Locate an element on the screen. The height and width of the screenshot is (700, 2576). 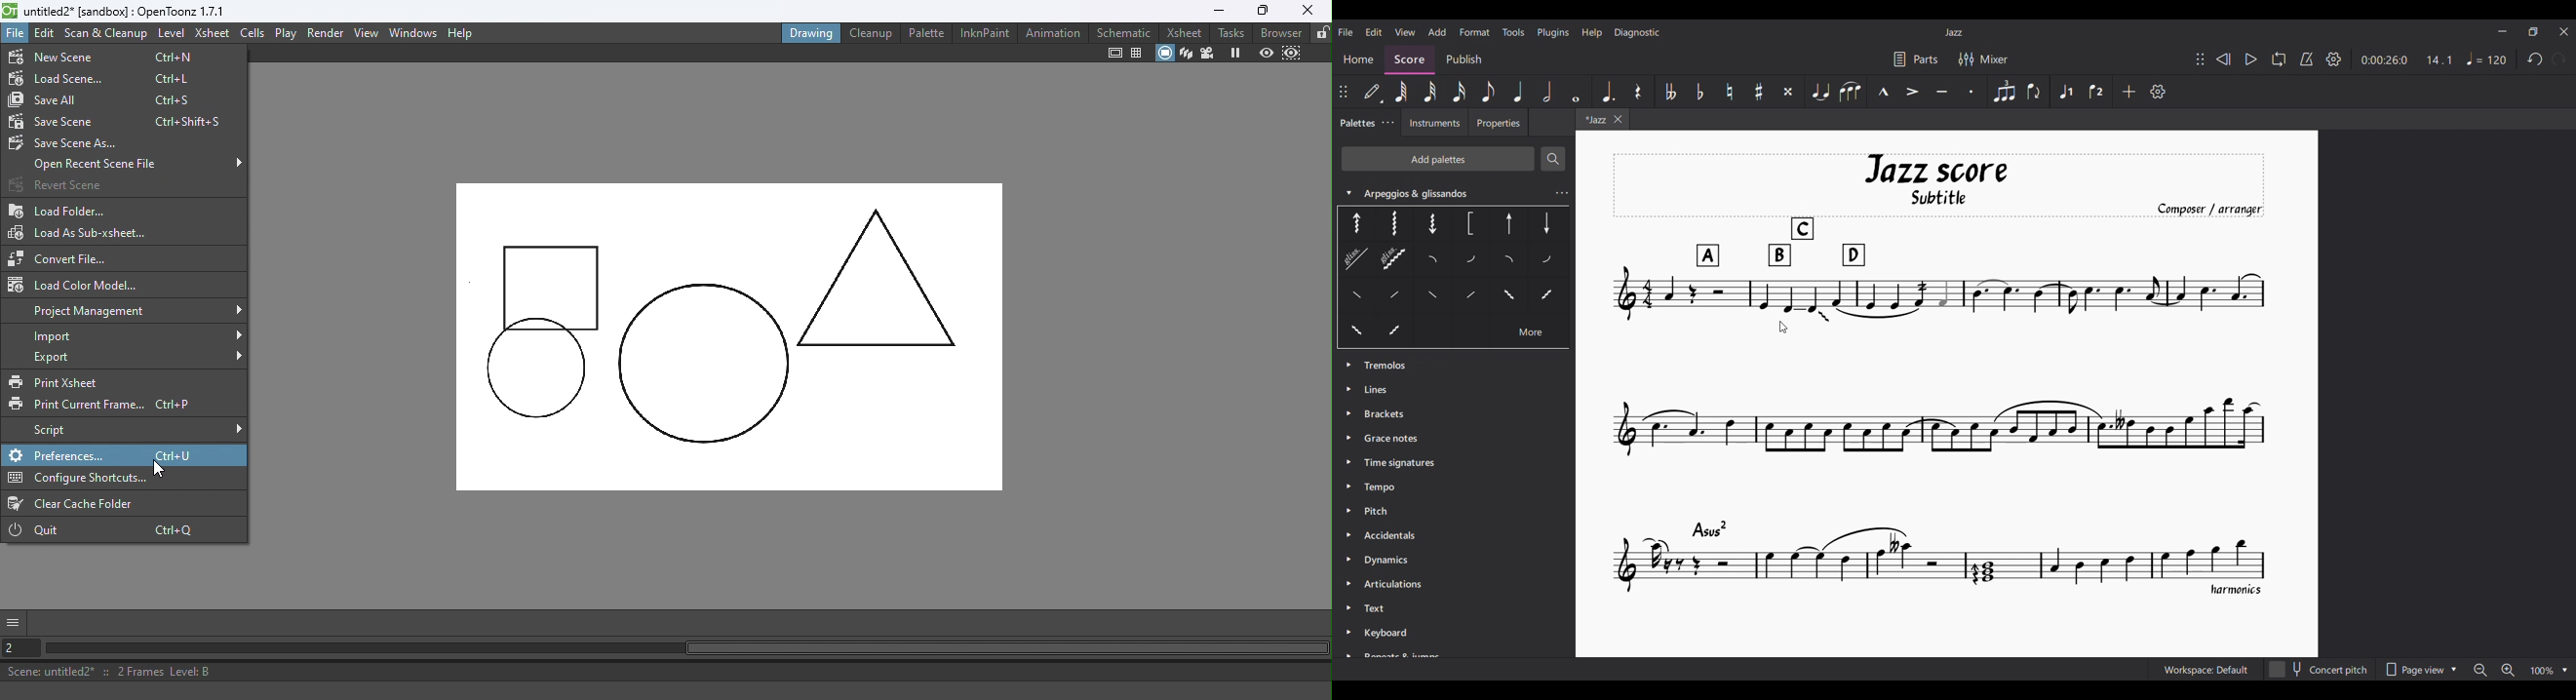
Rest is located at coordinates (1638, 91).